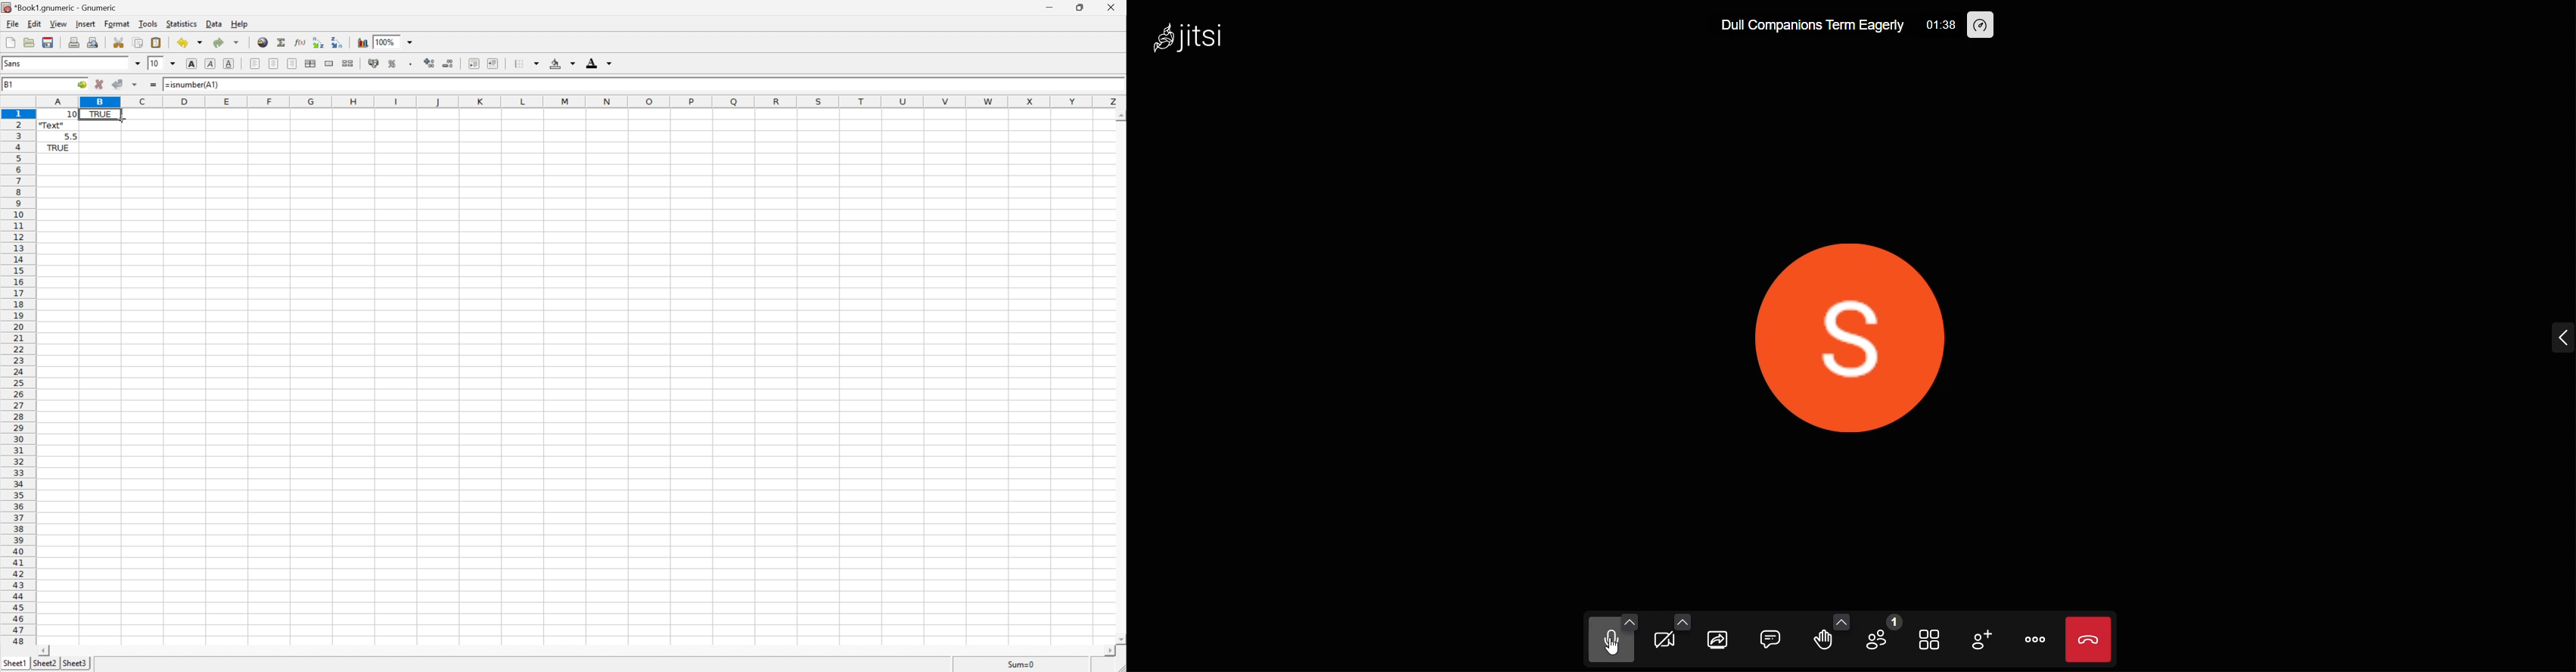 This screenshot has width=2576, height=672. I want to click on Accept changes in multiple cells, so click(135, 85).